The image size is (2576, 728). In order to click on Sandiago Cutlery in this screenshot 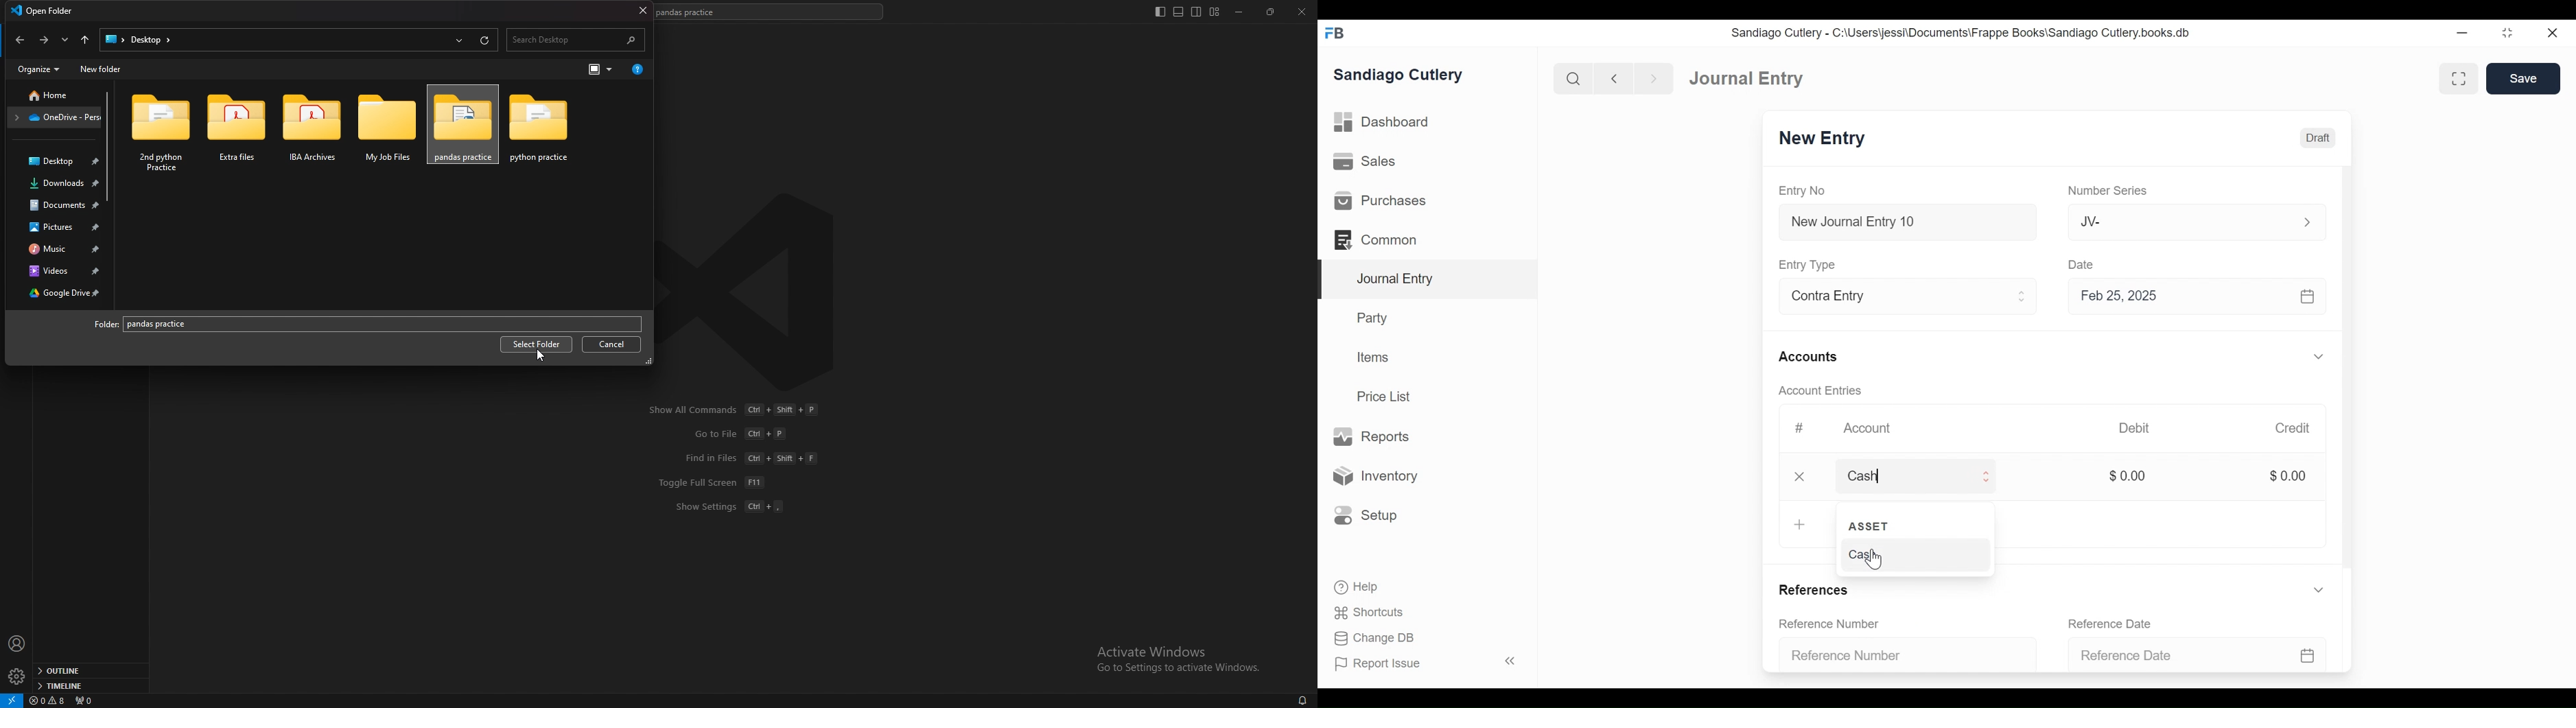, I will do `click(1399, 75)`.